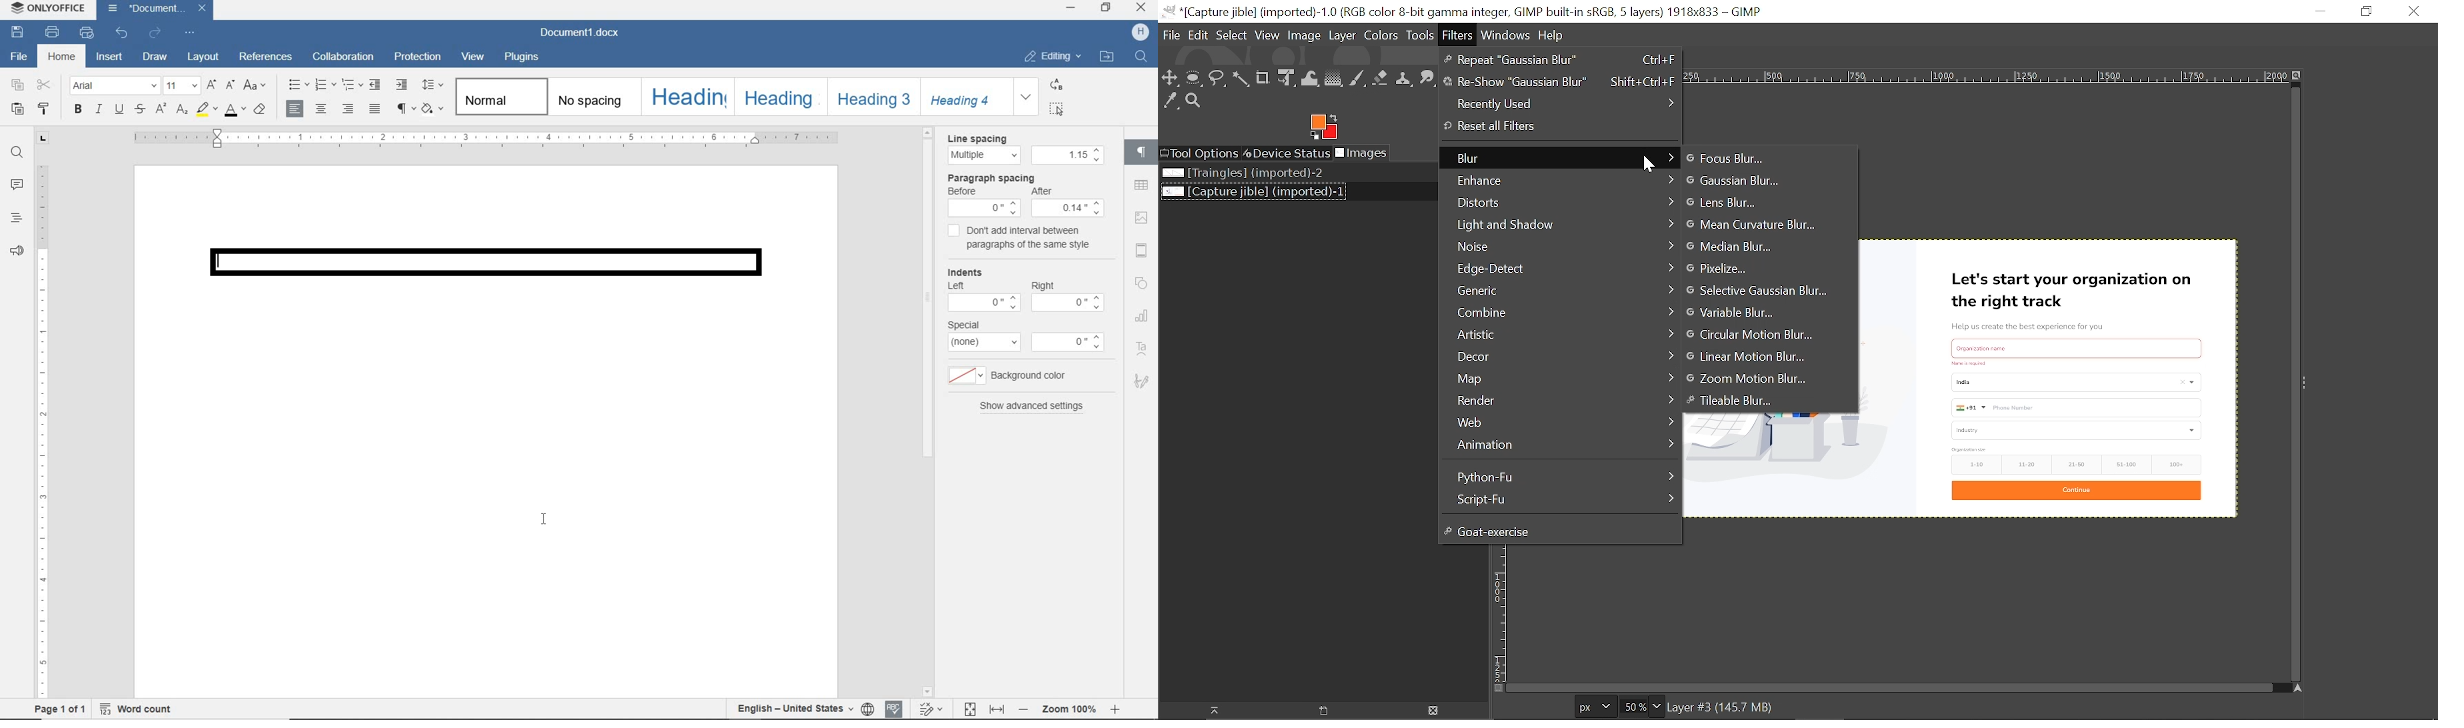  What do you see at coordinates (14, 152) in the screenshot?
I see `find` at bounding box center [14, 152].